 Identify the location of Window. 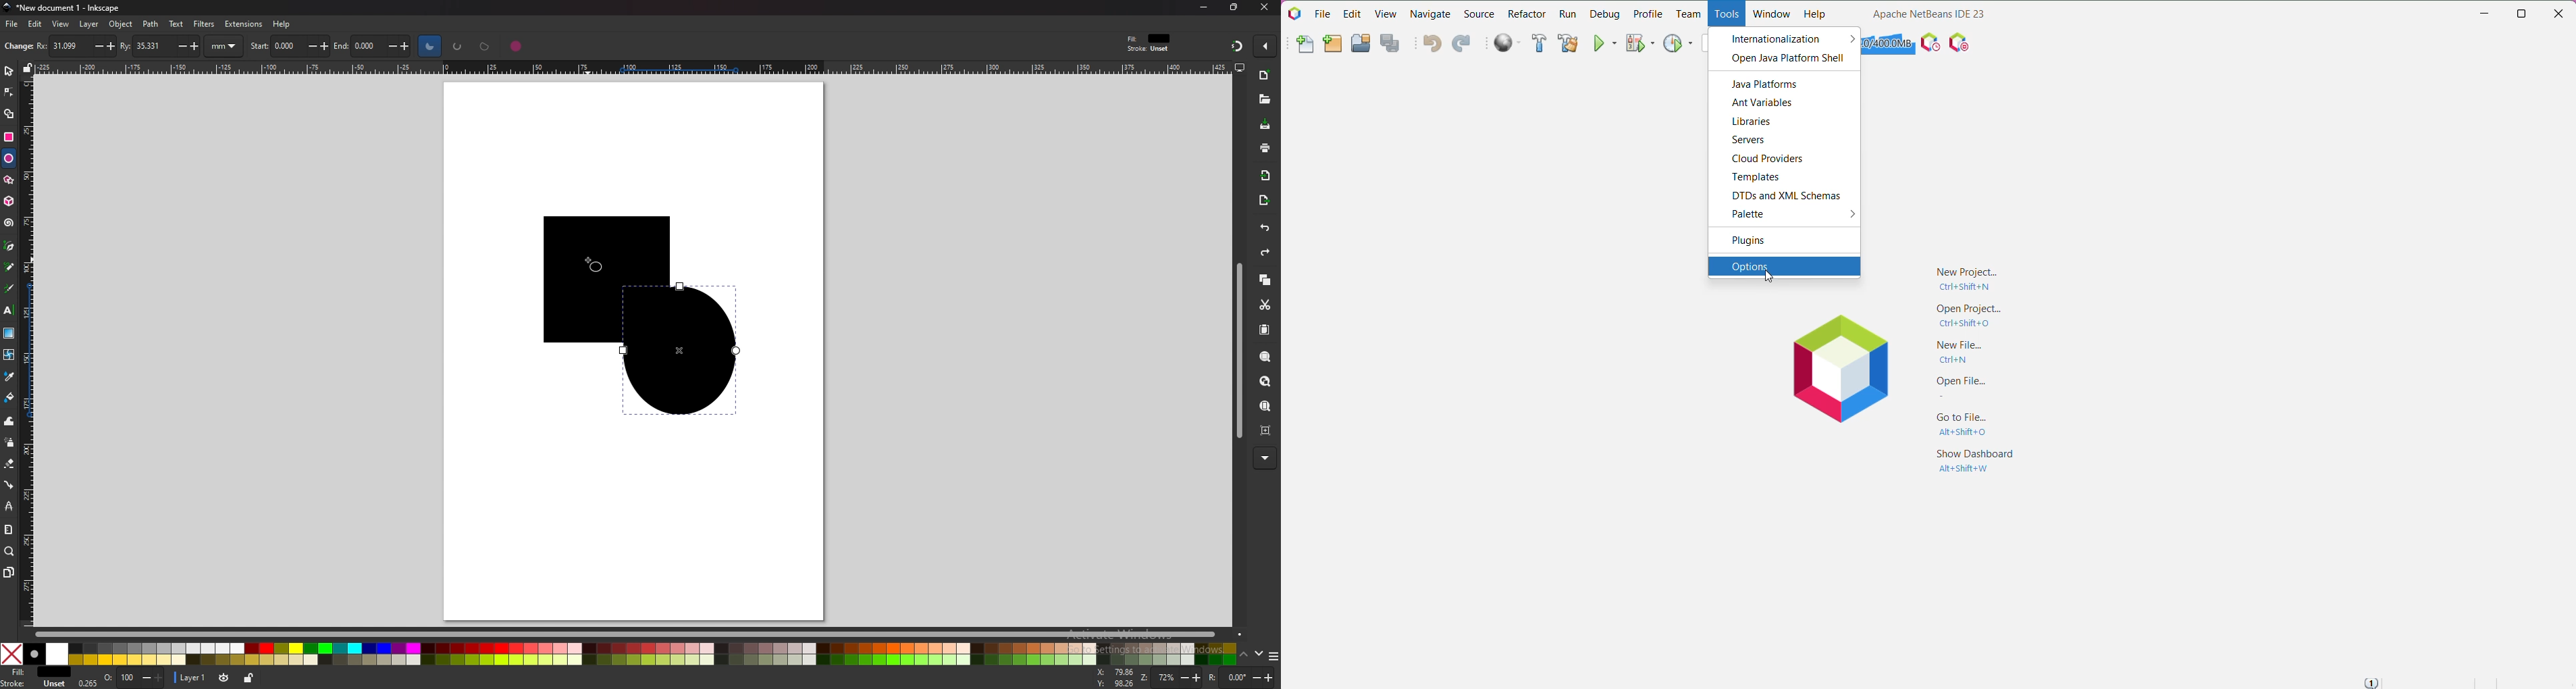
(1770, 14).